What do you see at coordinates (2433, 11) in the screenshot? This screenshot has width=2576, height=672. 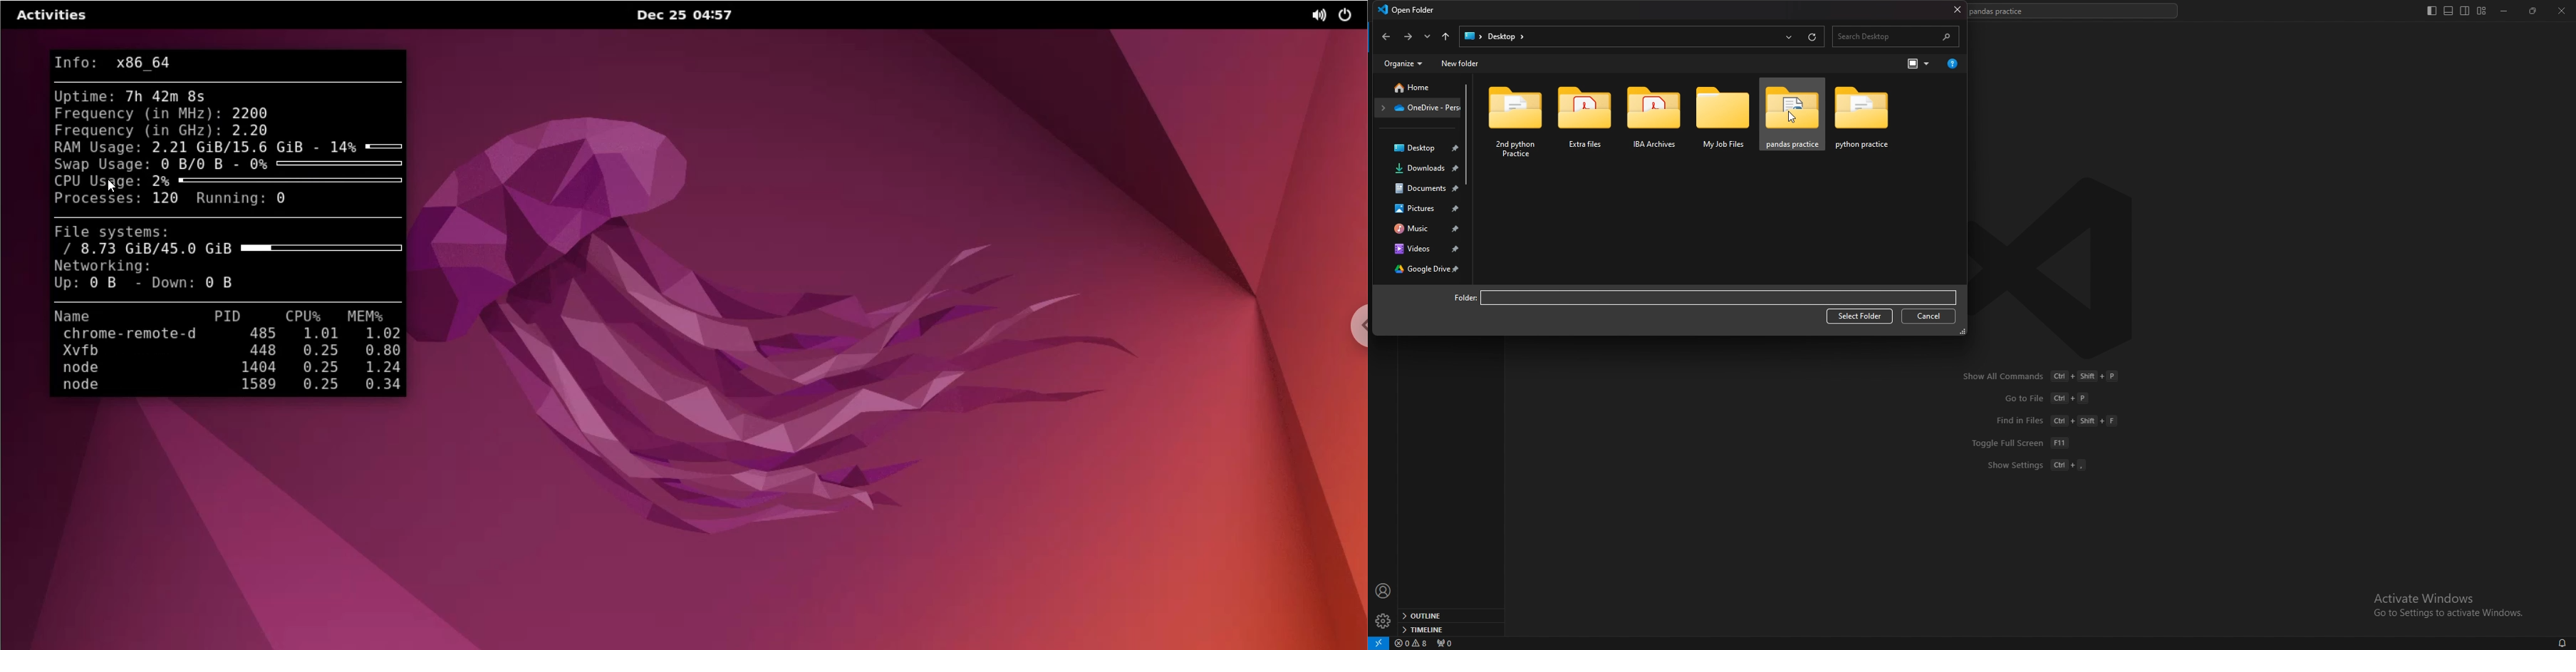 I see `toggle primary side bar` at bounding box center [2433, 11].